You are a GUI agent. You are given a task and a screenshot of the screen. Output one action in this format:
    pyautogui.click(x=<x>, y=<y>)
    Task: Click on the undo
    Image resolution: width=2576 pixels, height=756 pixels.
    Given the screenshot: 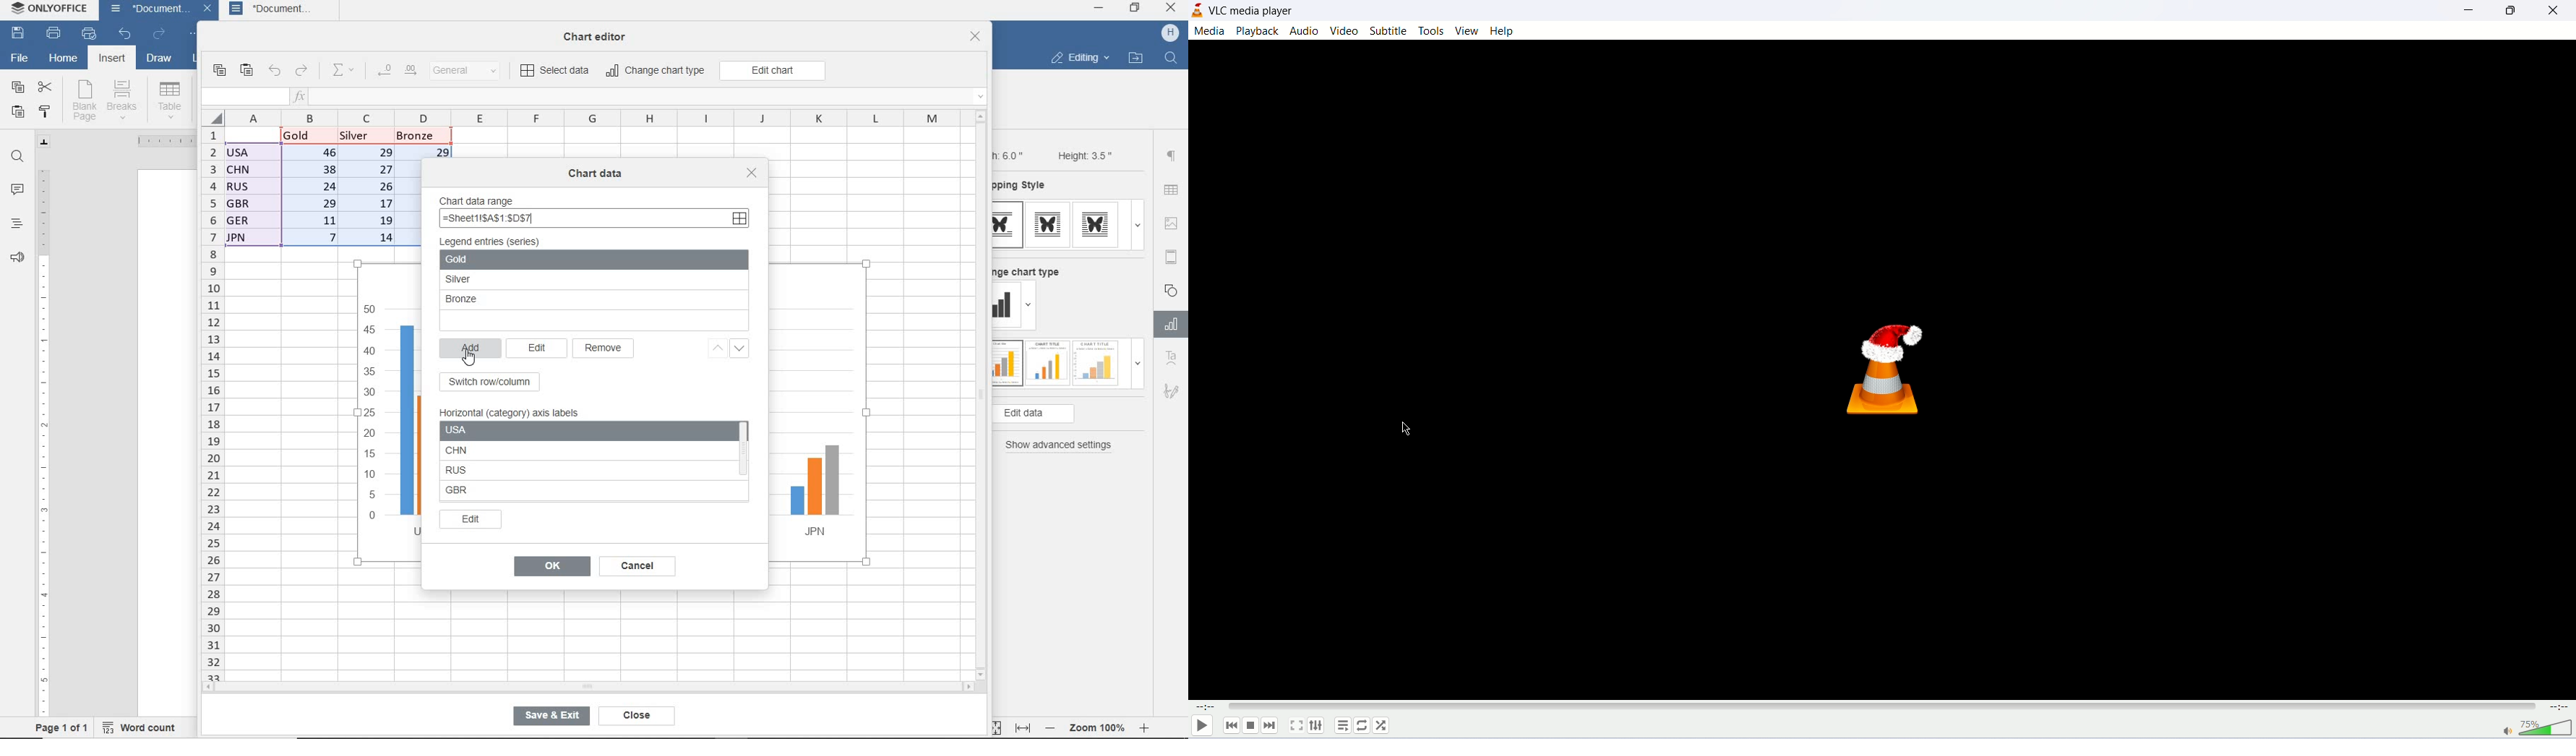 What is the action you would take?
    pyautogui.click(x=125, y=35)
    